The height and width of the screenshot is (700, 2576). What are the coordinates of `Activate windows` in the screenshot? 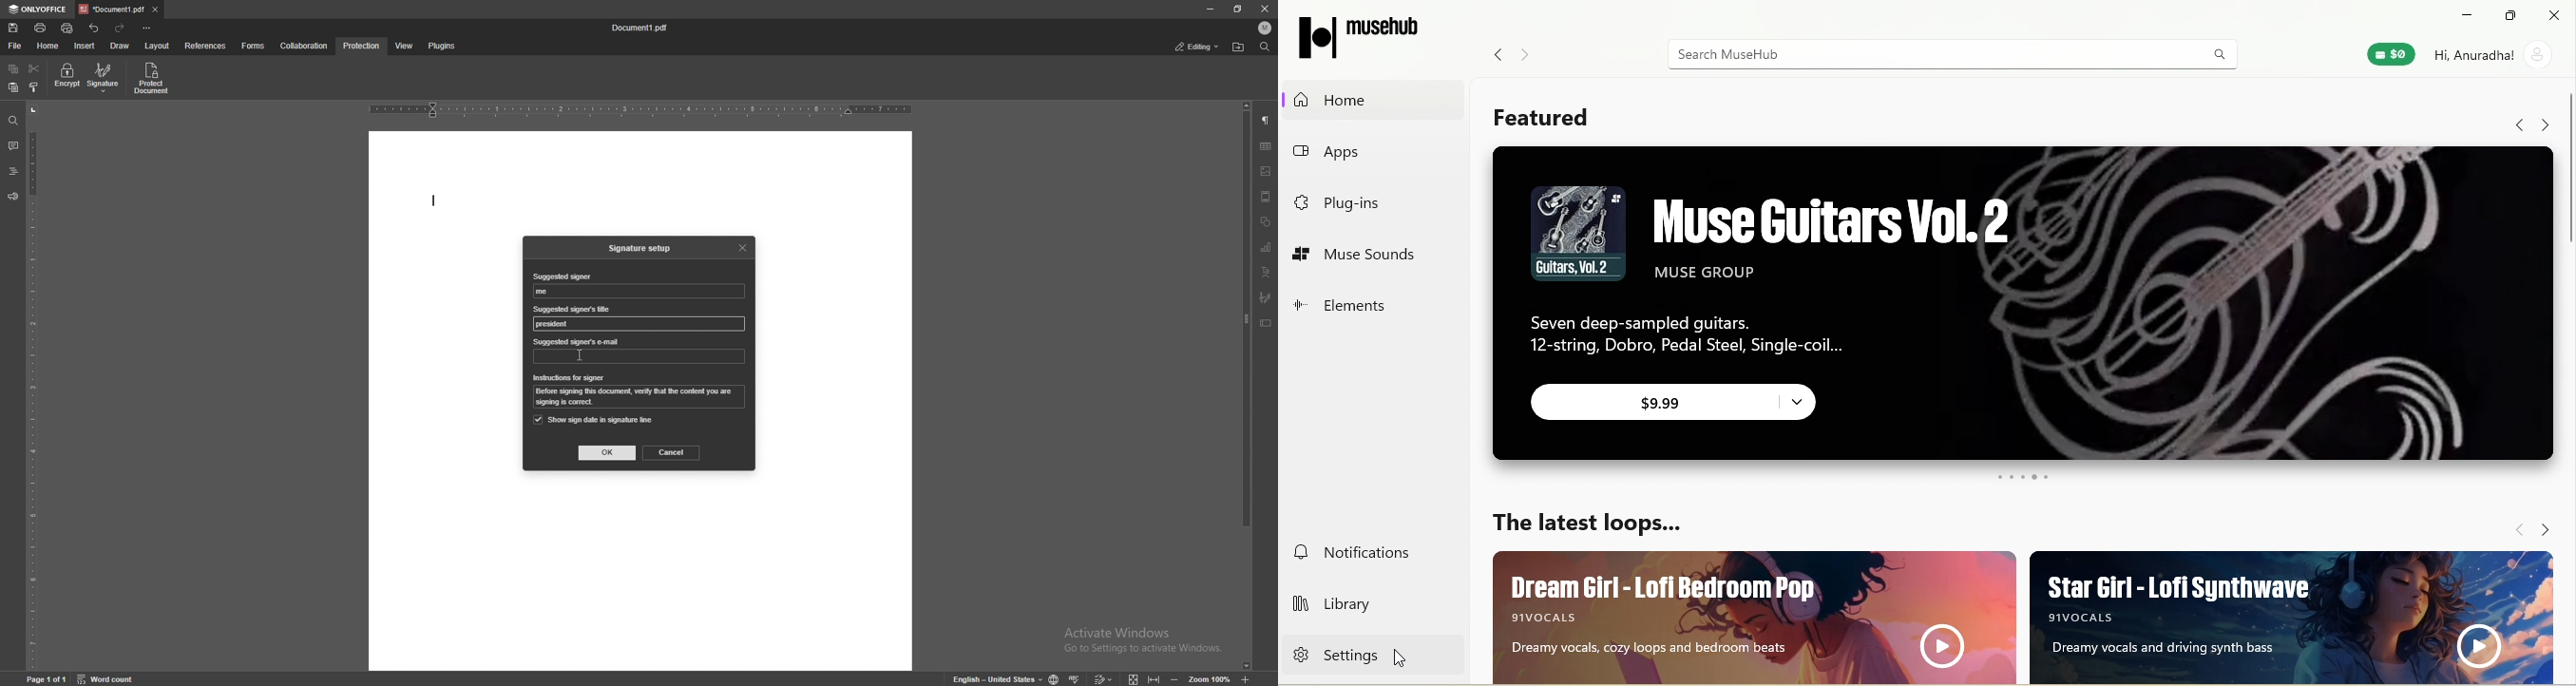 It's located at (1133, 635).